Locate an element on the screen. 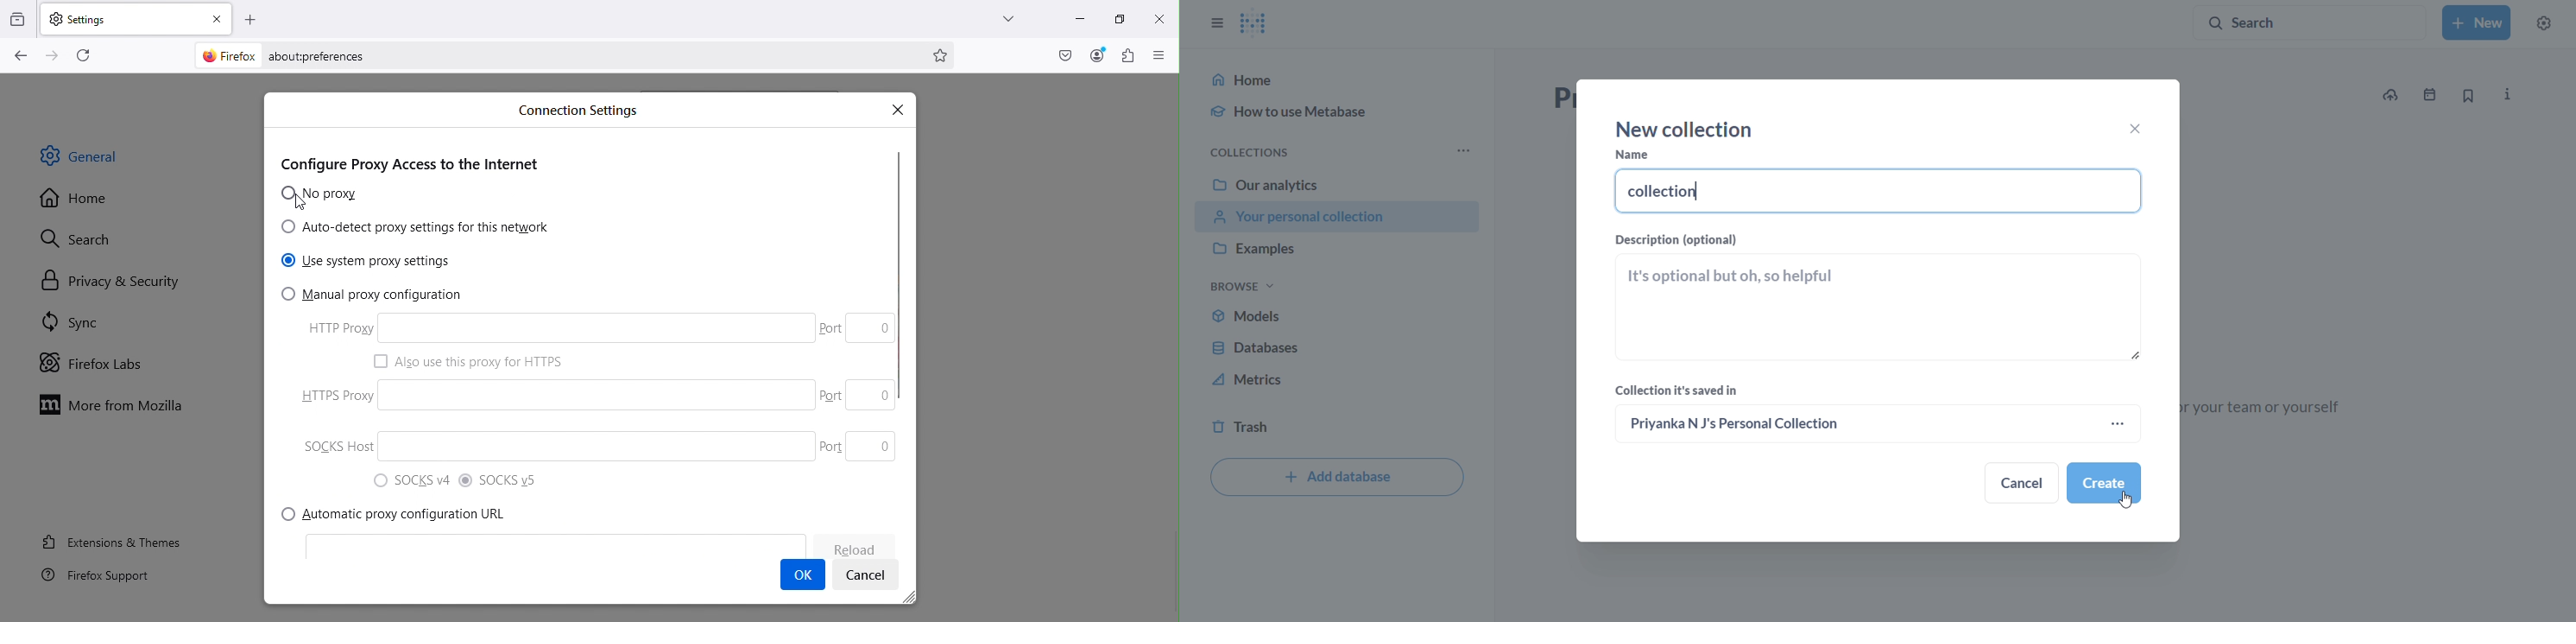 This screenshot has height=644, width=2576. database is located at coordinates (1336, 347).